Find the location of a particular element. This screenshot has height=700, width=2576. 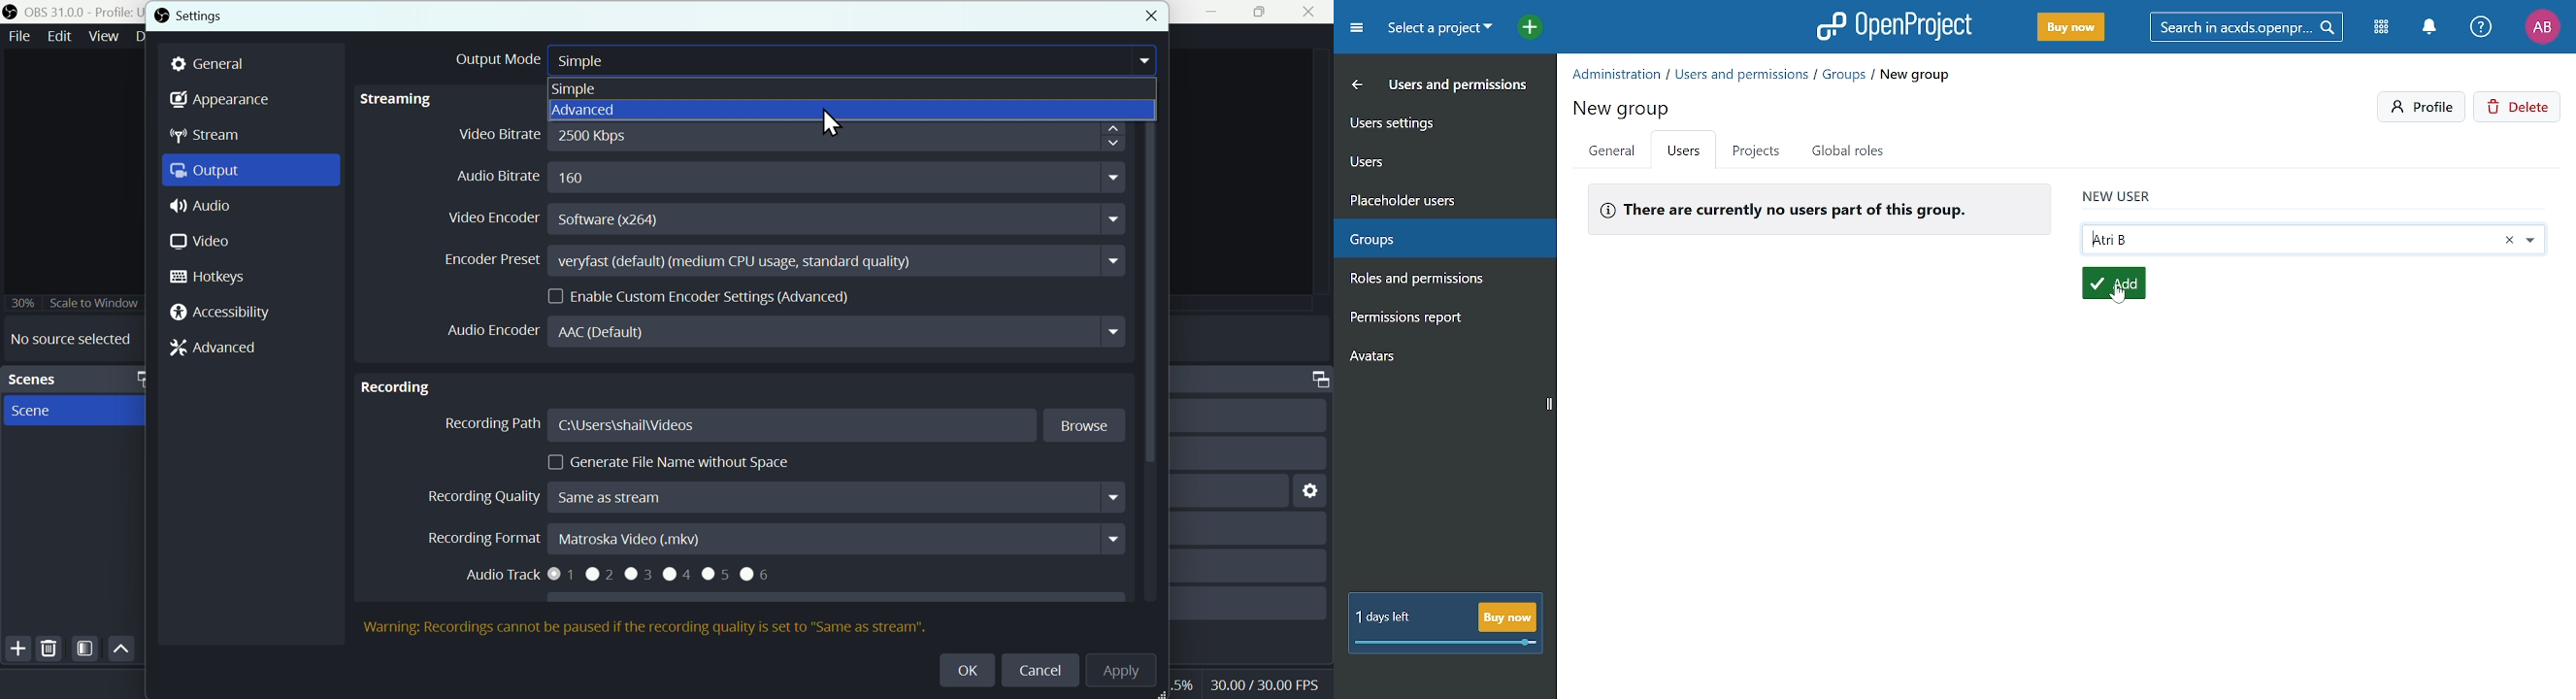

Audio track is located at coordinates (634, 578).